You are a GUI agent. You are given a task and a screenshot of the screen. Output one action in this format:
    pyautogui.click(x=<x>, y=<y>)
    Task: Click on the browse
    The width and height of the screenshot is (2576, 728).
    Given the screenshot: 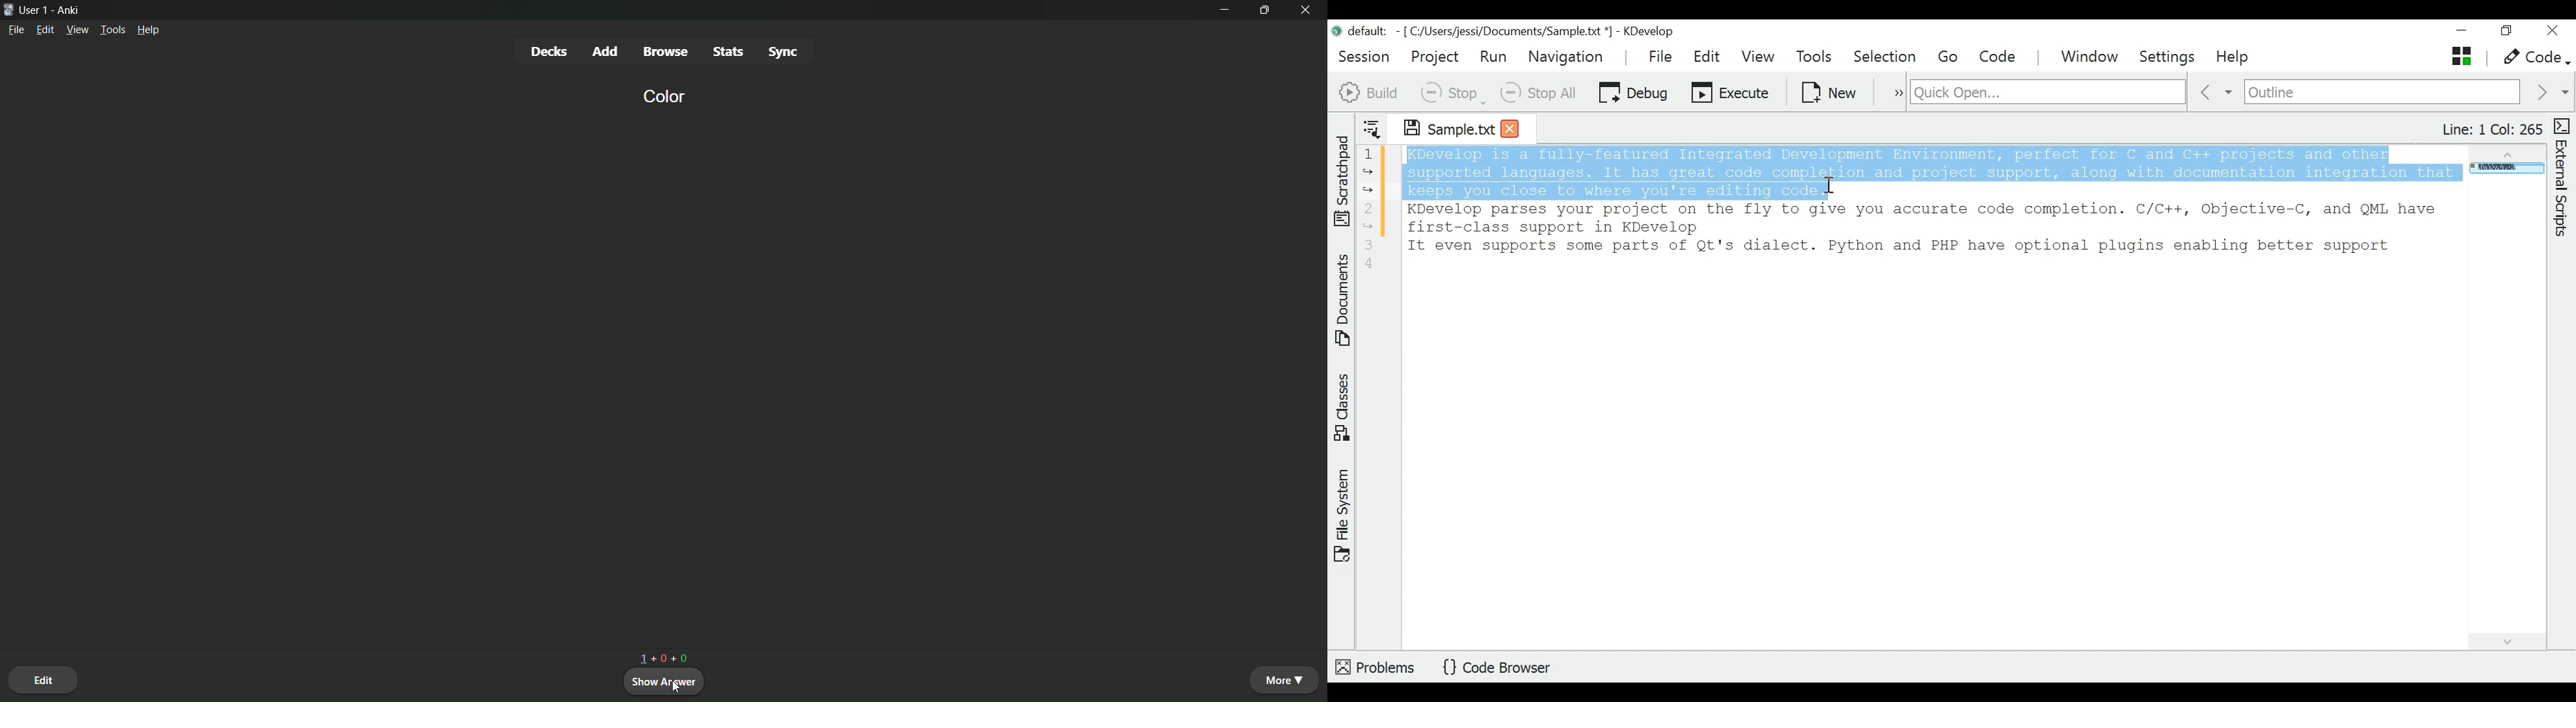 What is the action you would take?
    pyautogui.click(x=666, y=53)
    